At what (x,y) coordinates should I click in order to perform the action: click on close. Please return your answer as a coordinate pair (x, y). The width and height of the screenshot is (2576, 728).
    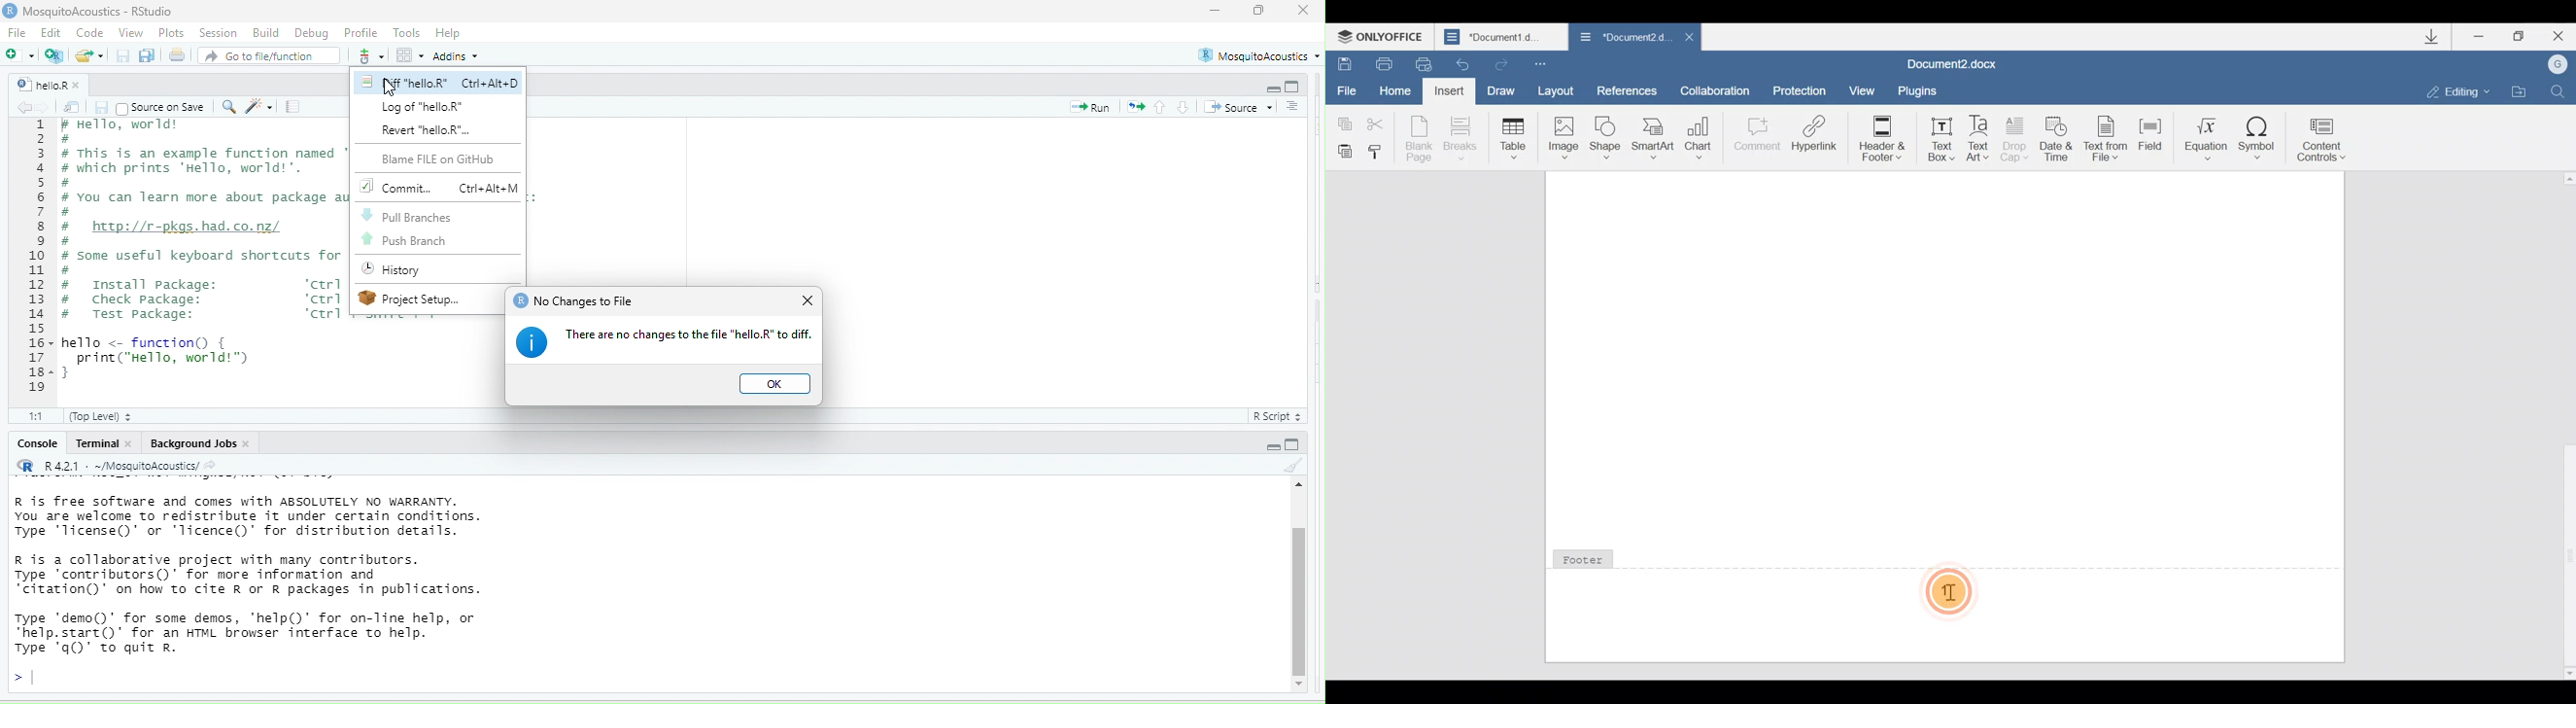
    Looking at the image, I should click on (1303, 12).